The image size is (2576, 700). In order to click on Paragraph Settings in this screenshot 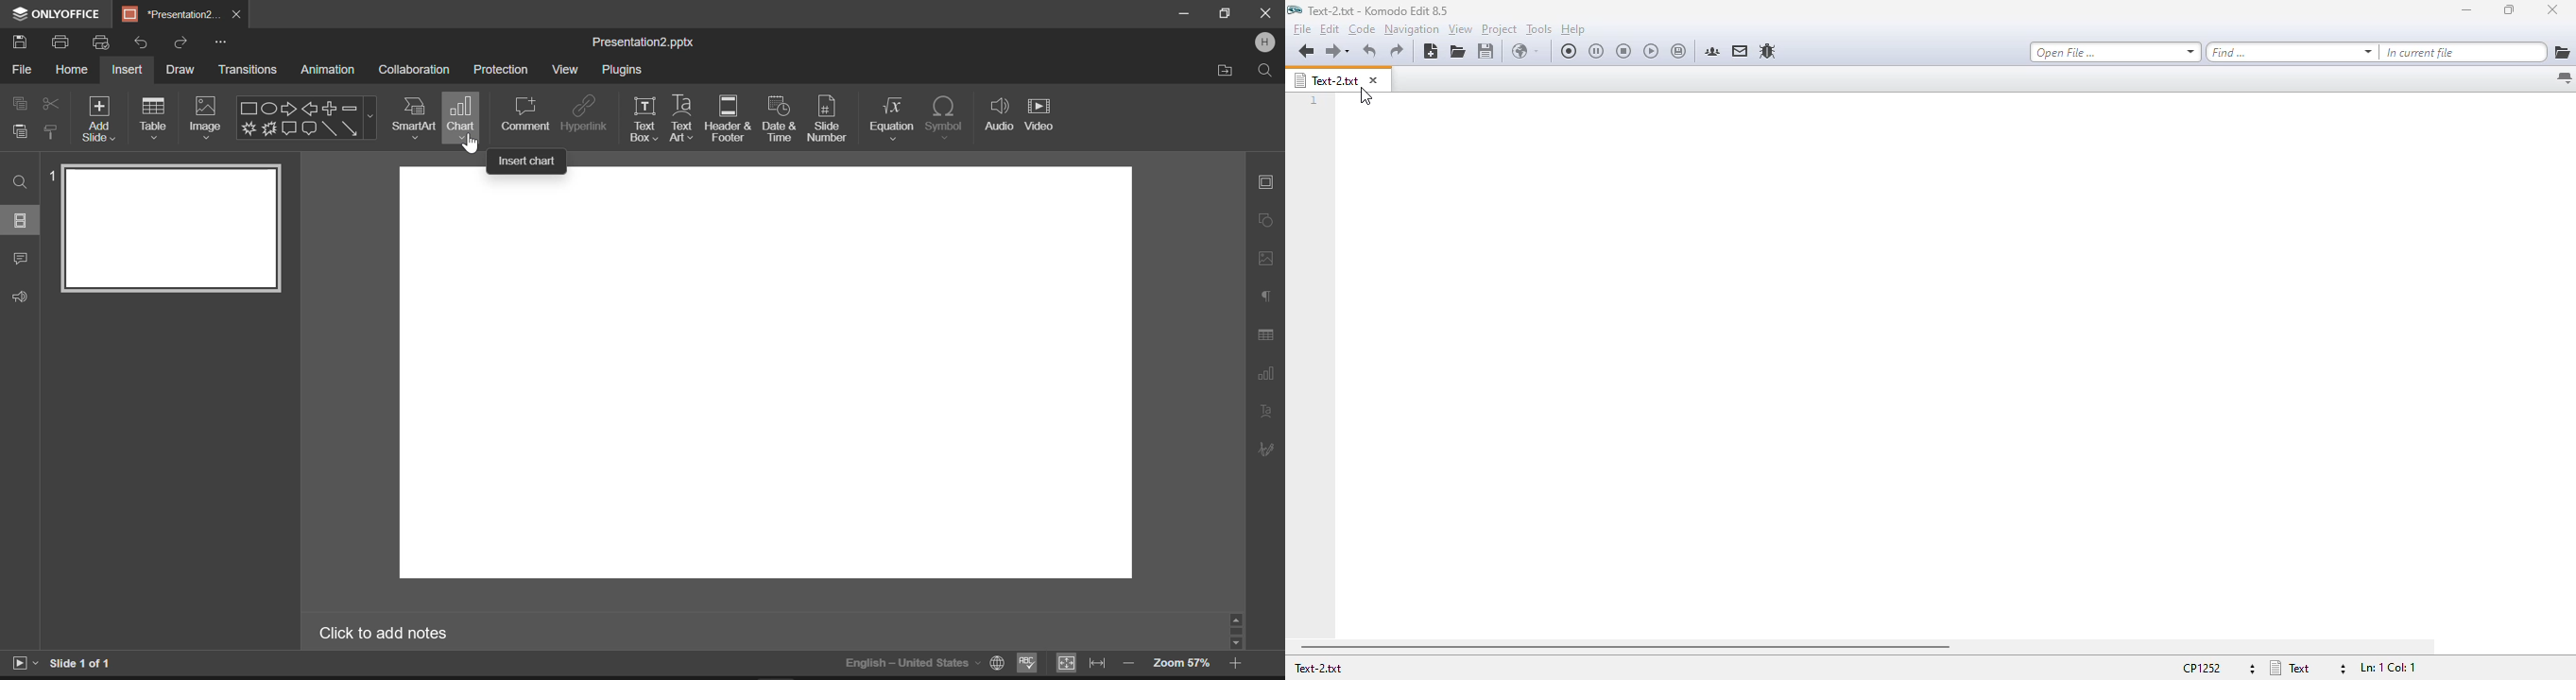, I will do `click(1266, 293)`.